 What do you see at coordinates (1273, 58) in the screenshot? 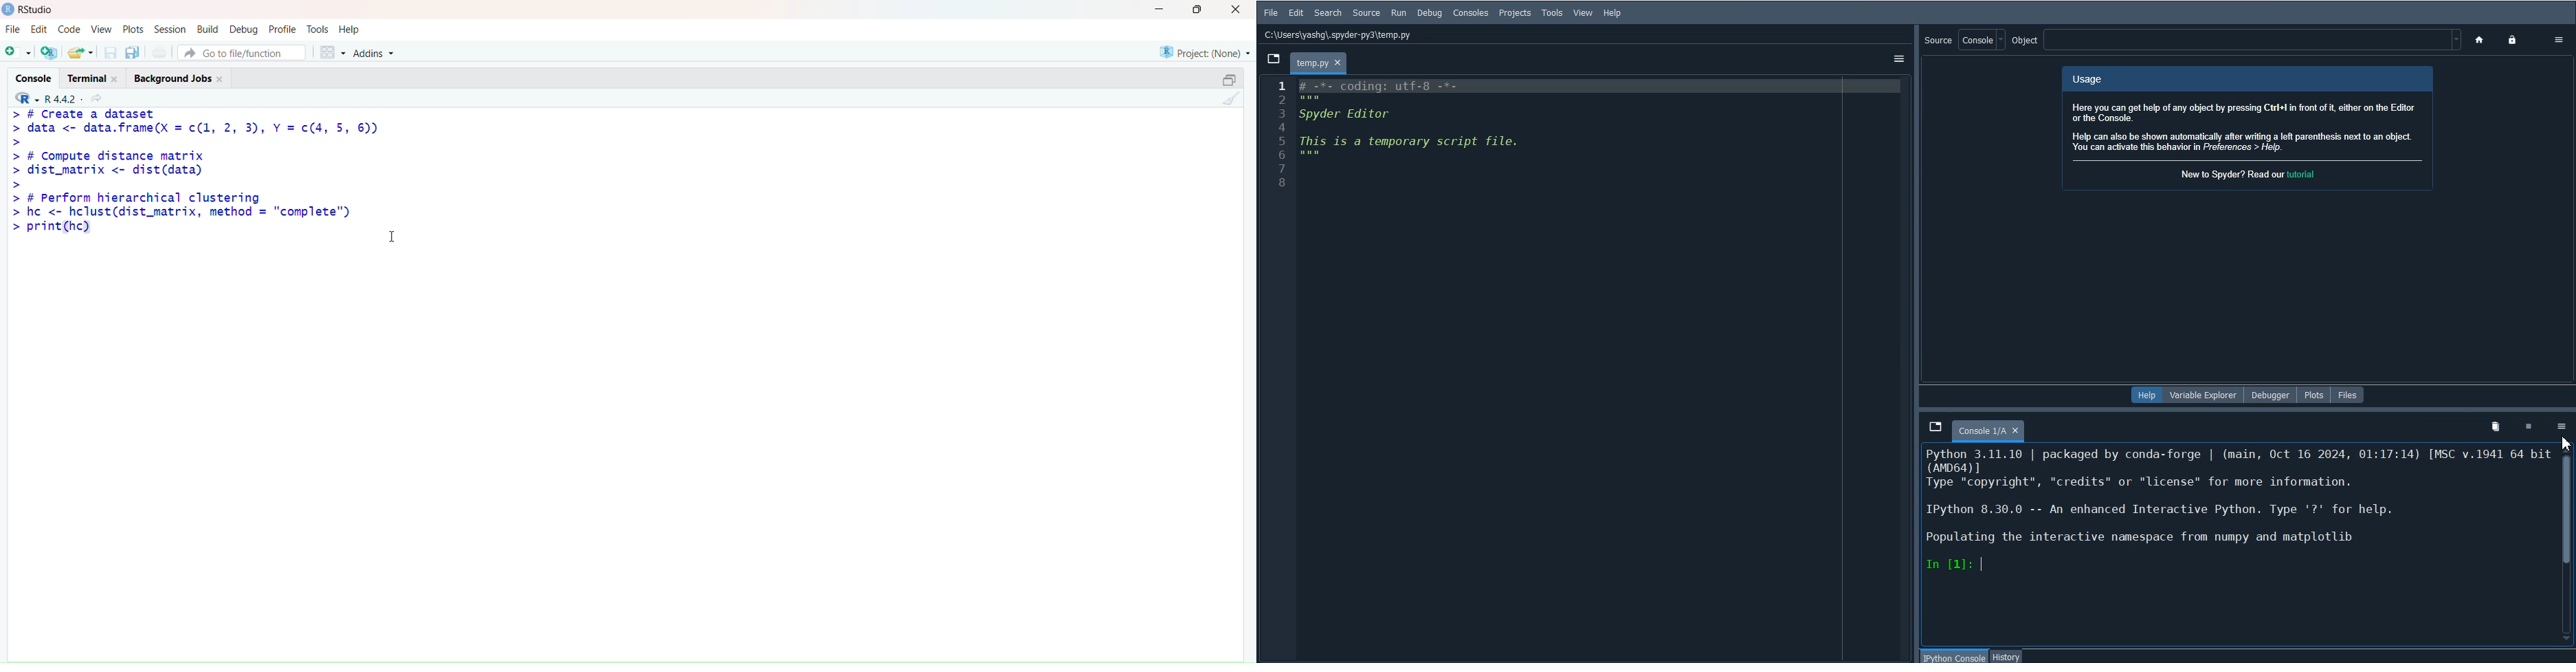
I see `Browse tab` at bounding box center [1273, 58].